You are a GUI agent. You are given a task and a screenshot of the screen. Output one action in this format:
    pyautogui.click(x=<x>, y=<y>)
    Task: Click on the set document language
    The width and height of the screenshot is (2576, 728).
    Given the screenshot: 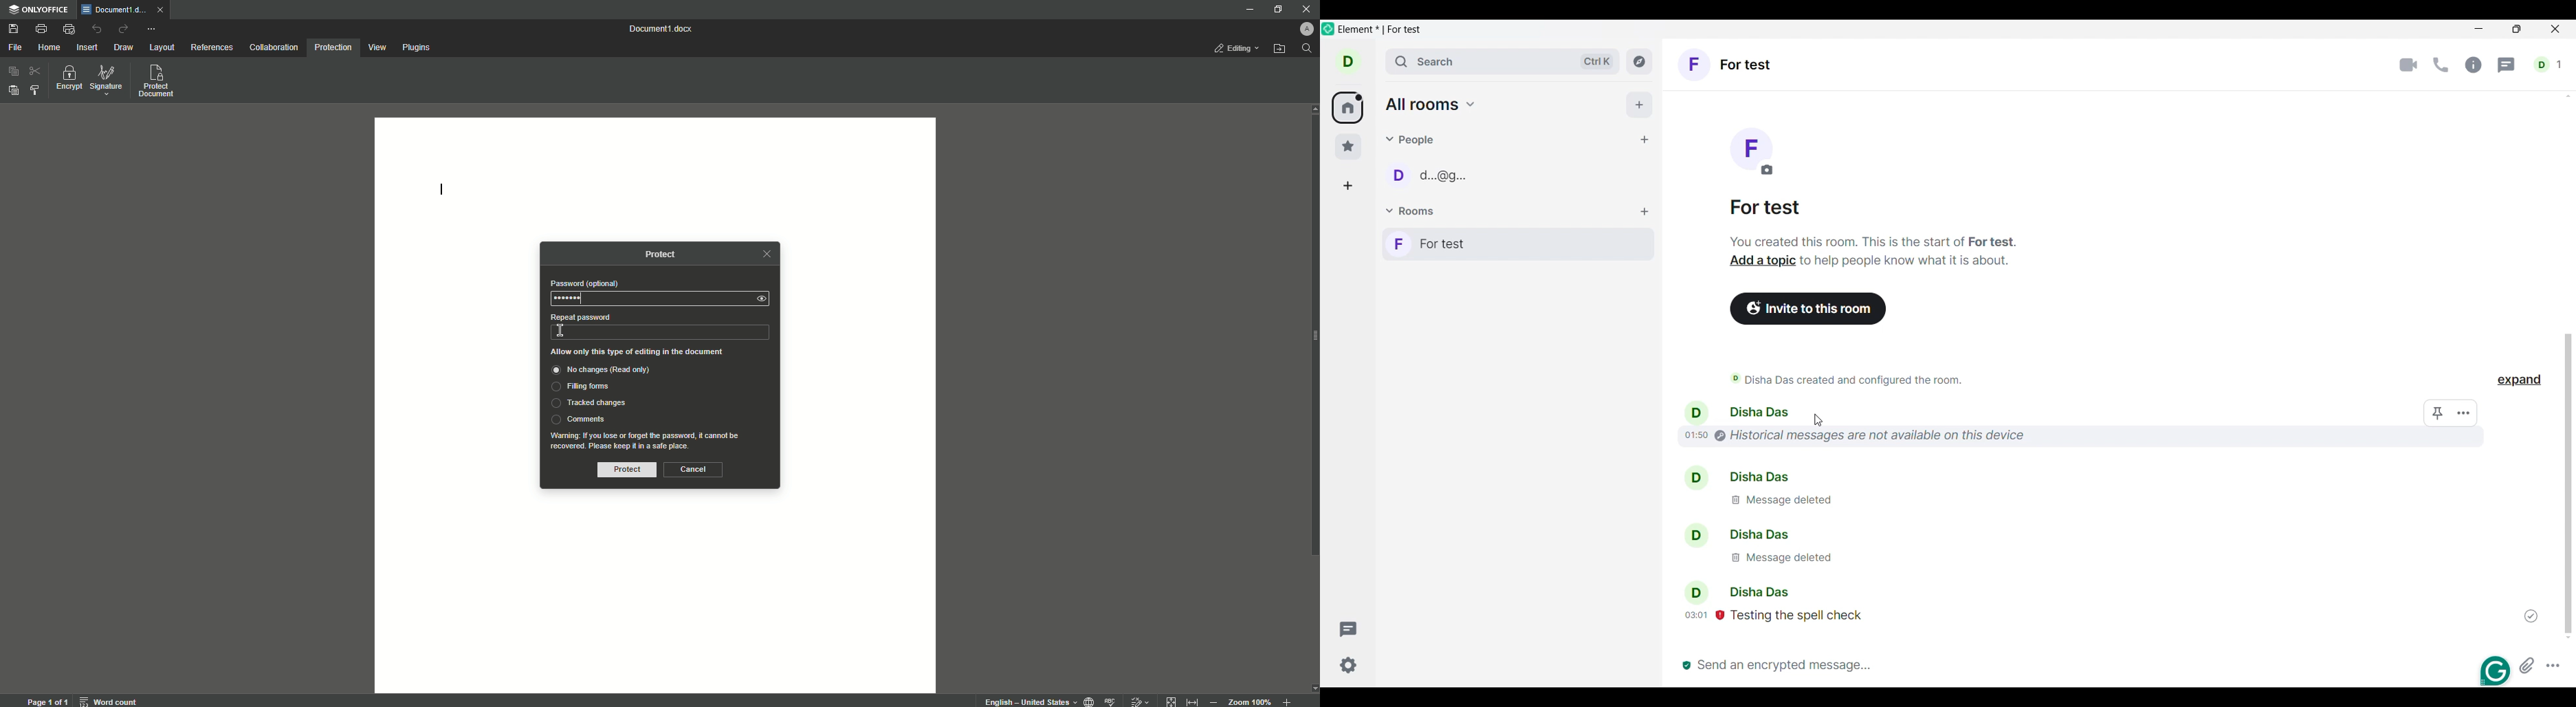 What is the action you would take?
    pyautogui.click(x=1089, y=700)
    